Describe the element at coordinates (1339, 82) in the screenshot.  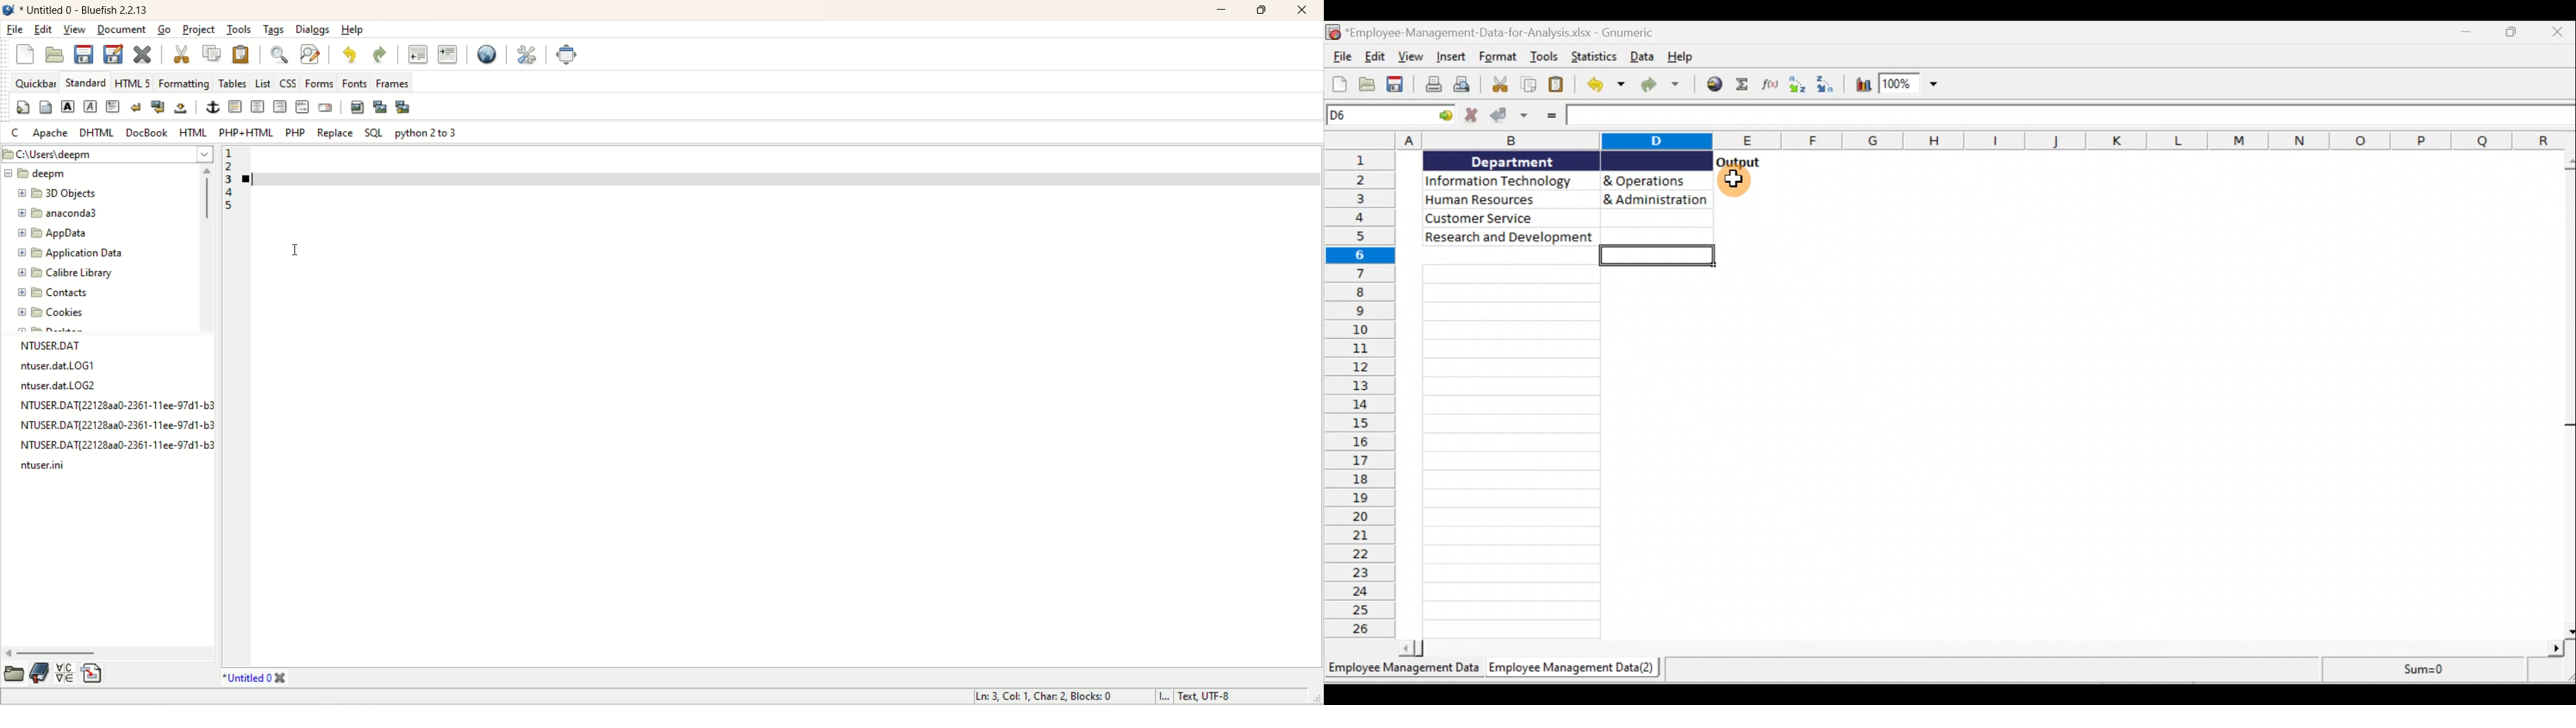
I see `Create a new workbook` at that location.